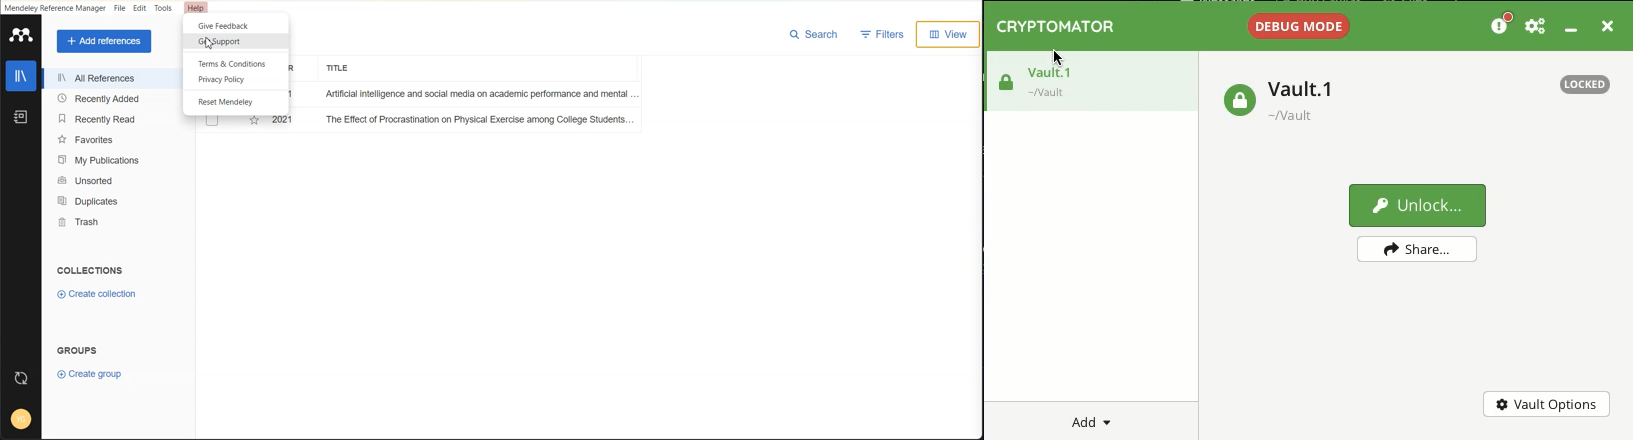 The width and height of the screenshot is (1652, 448). What do you see at coordinates (115, 139) in the screenshot?
I see `Favorites` at bounding box center [115, 139].